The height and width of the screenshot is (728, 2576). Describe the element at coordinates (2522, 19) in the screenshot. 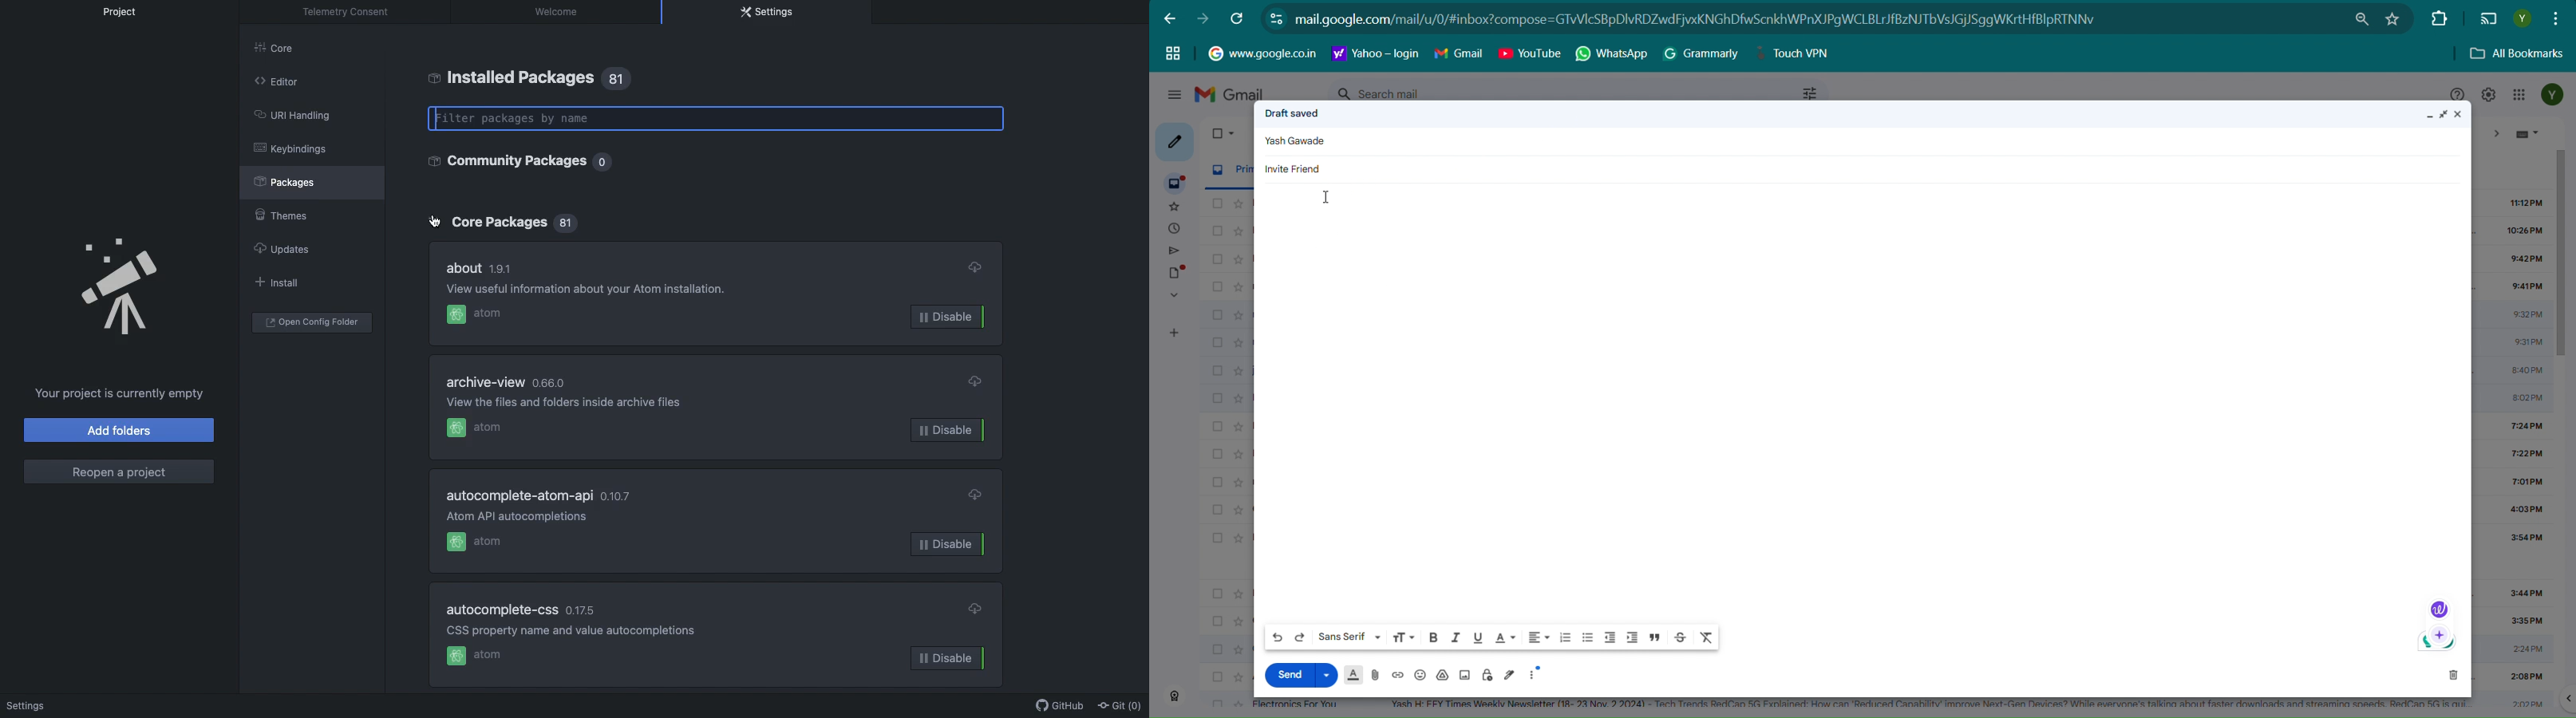

I see `Profile` at that location.